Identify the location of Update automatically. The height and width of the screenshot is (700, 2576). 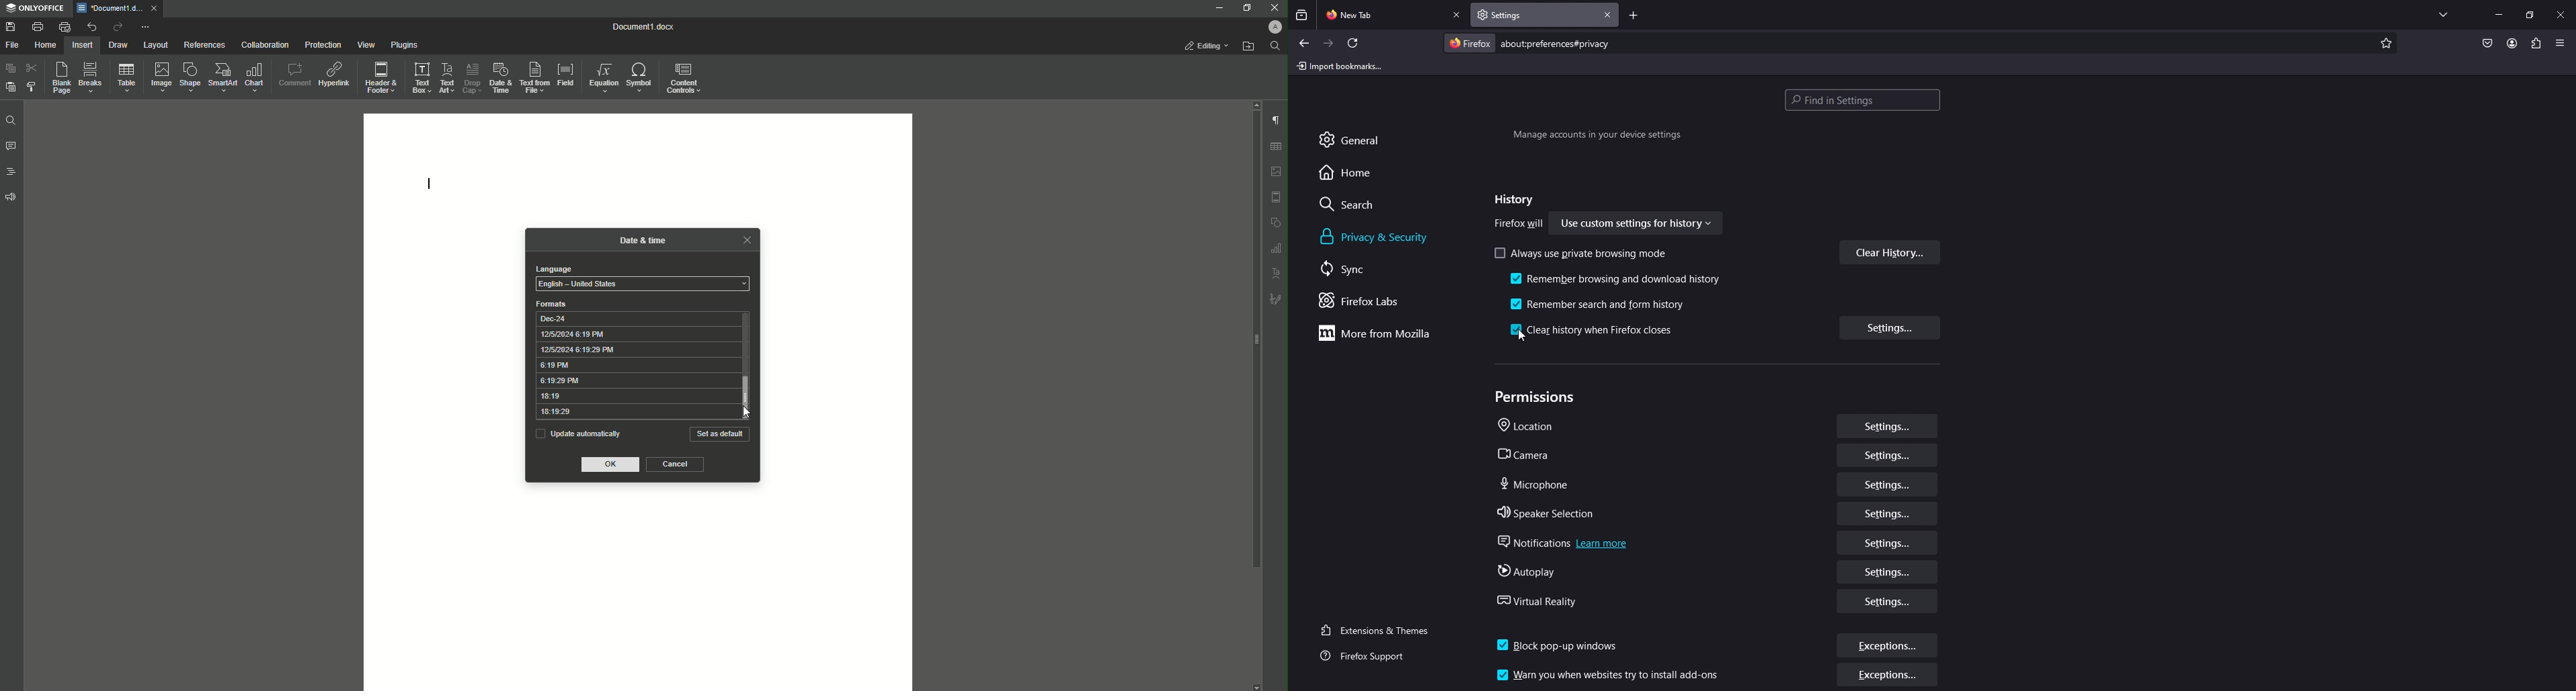
(577, 433).